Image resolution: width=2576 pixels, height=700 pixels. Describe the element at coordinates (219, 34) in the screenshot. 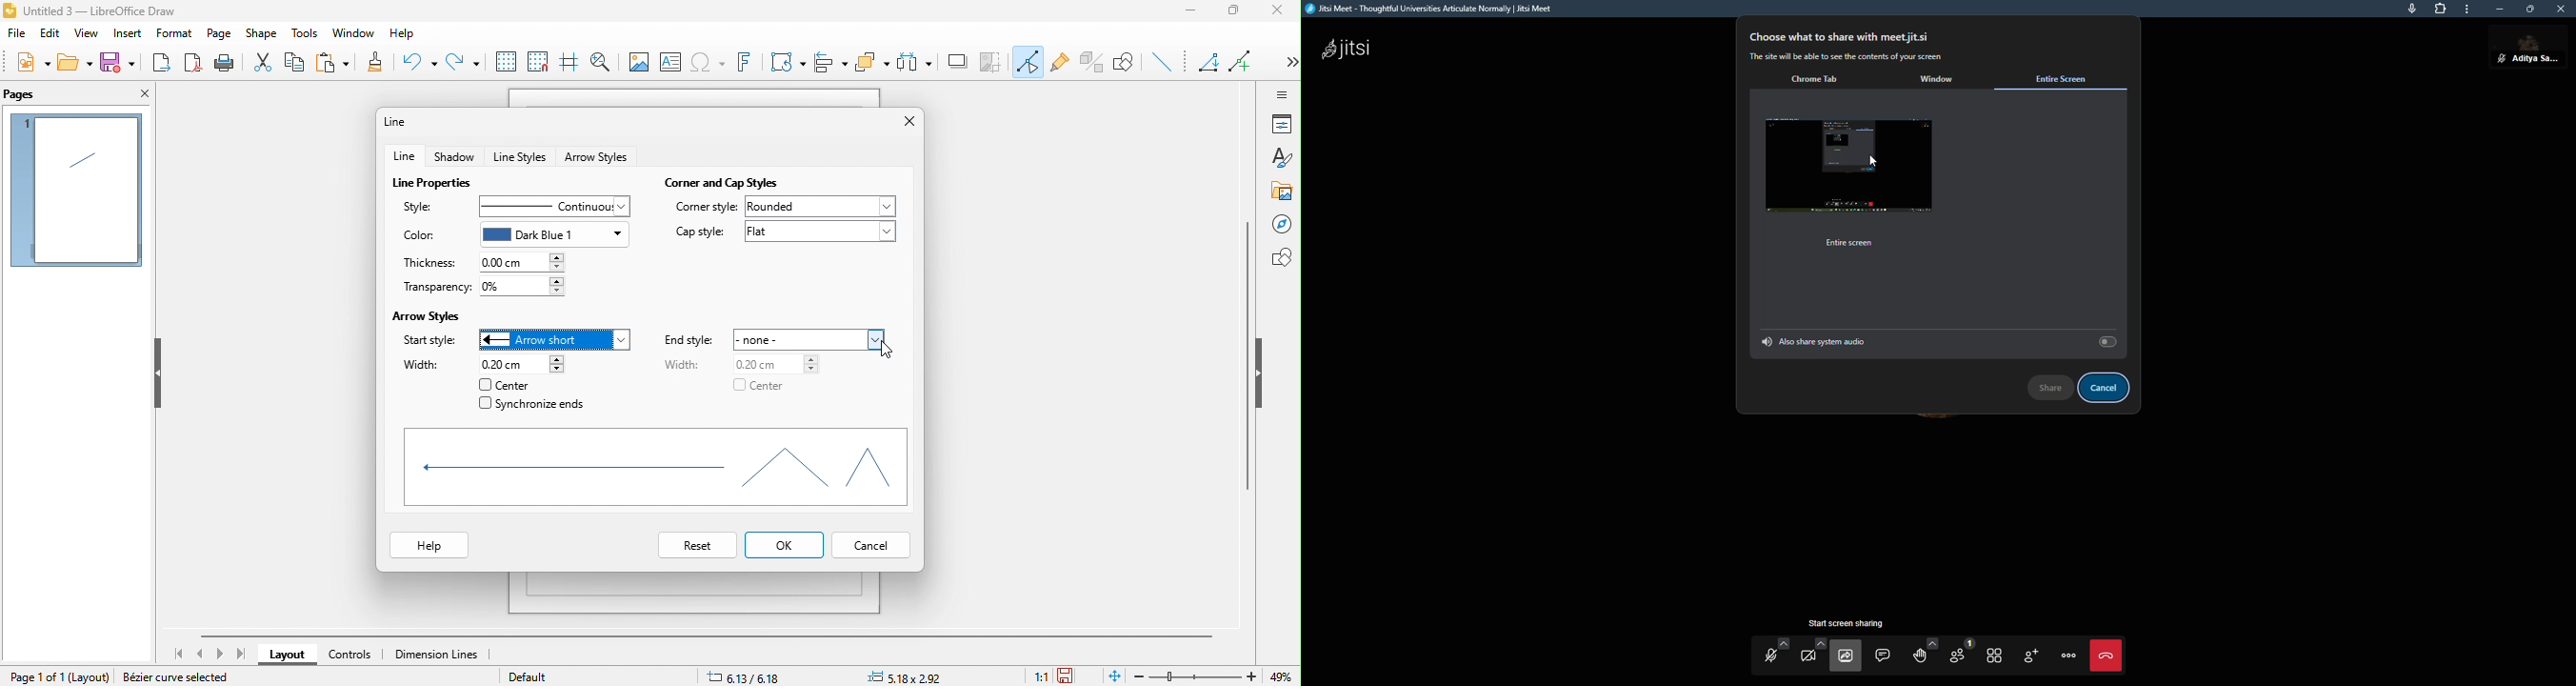

I see `page` at that location.